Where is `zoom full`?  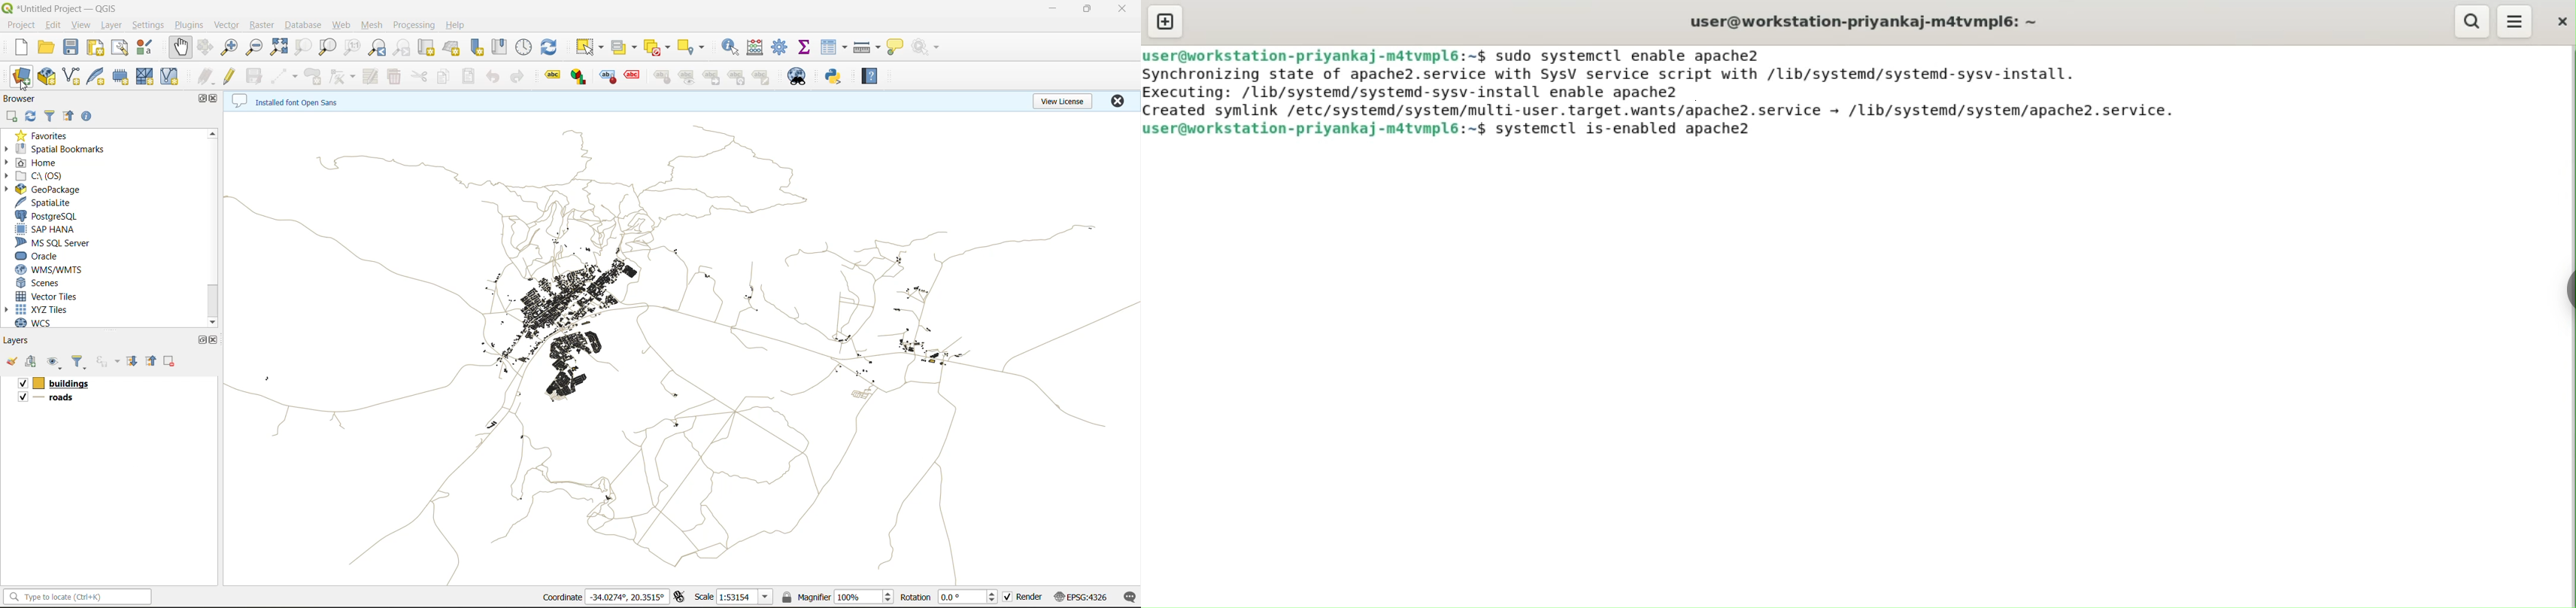
zoom full is located at coordinates (279, 47).